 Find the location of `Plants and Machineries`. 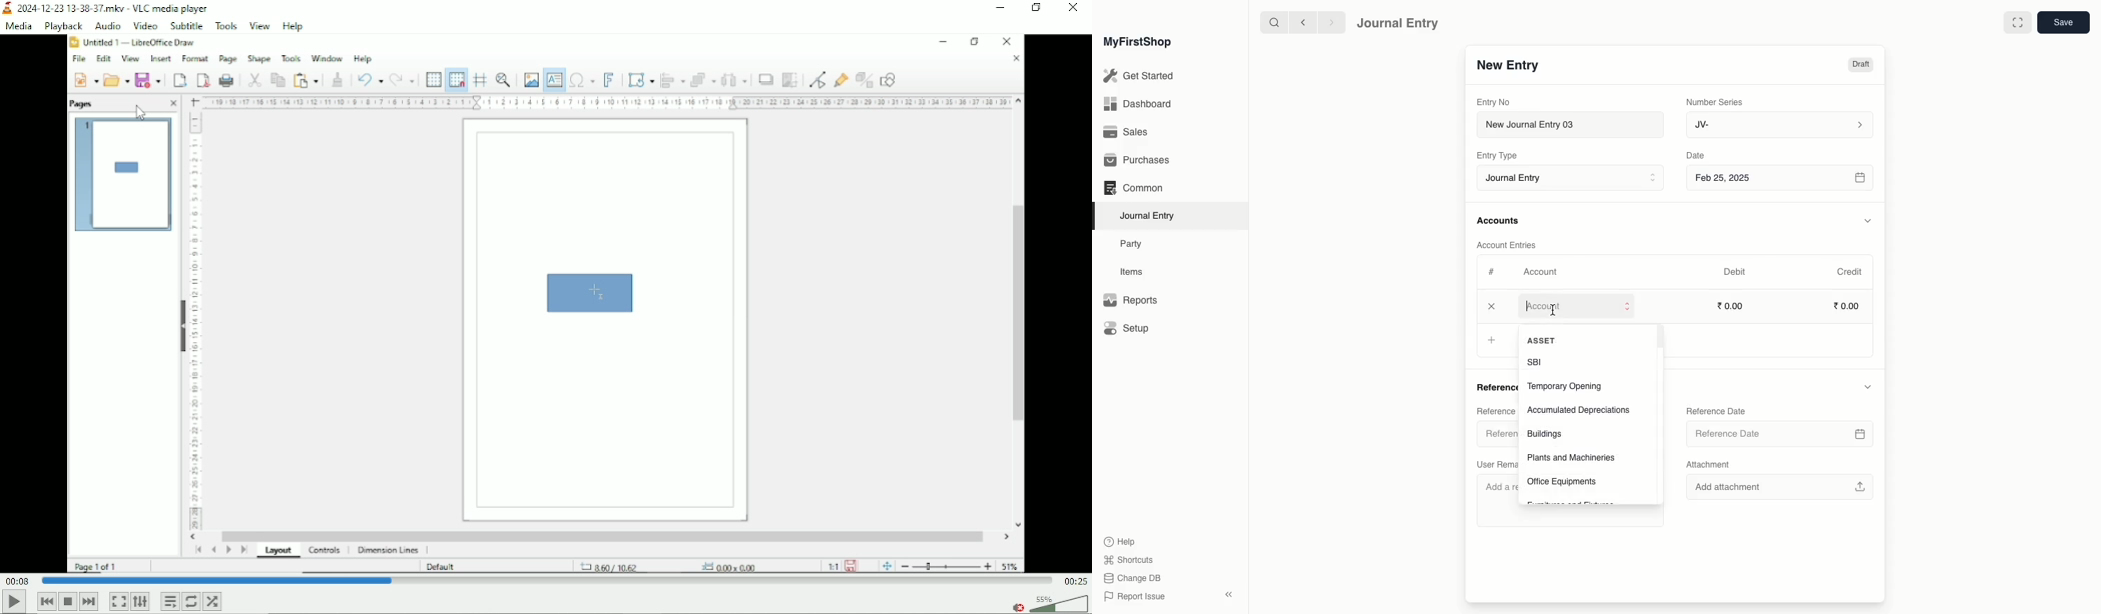

Plants and Machineries is located at coordinates (1571, 457).